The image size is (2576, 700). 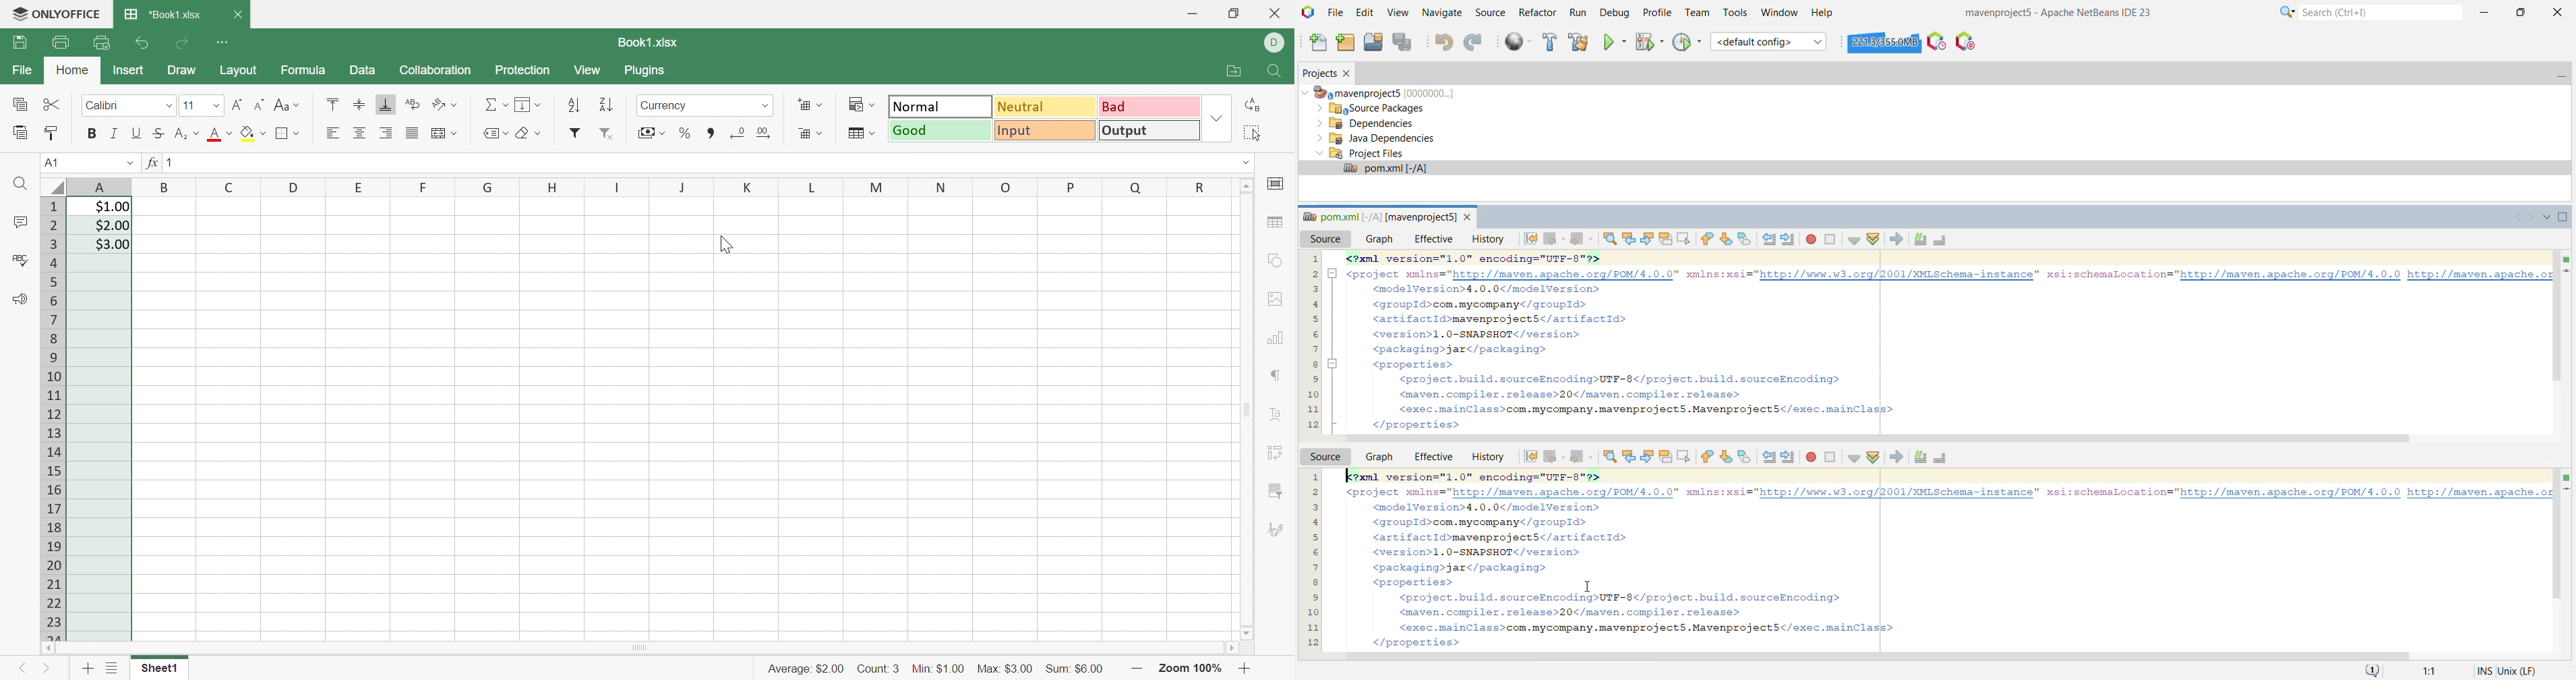 What do you see at coordinates (47, 671) in the screenshot?
I see `Next` at bounding box center [47, 671].